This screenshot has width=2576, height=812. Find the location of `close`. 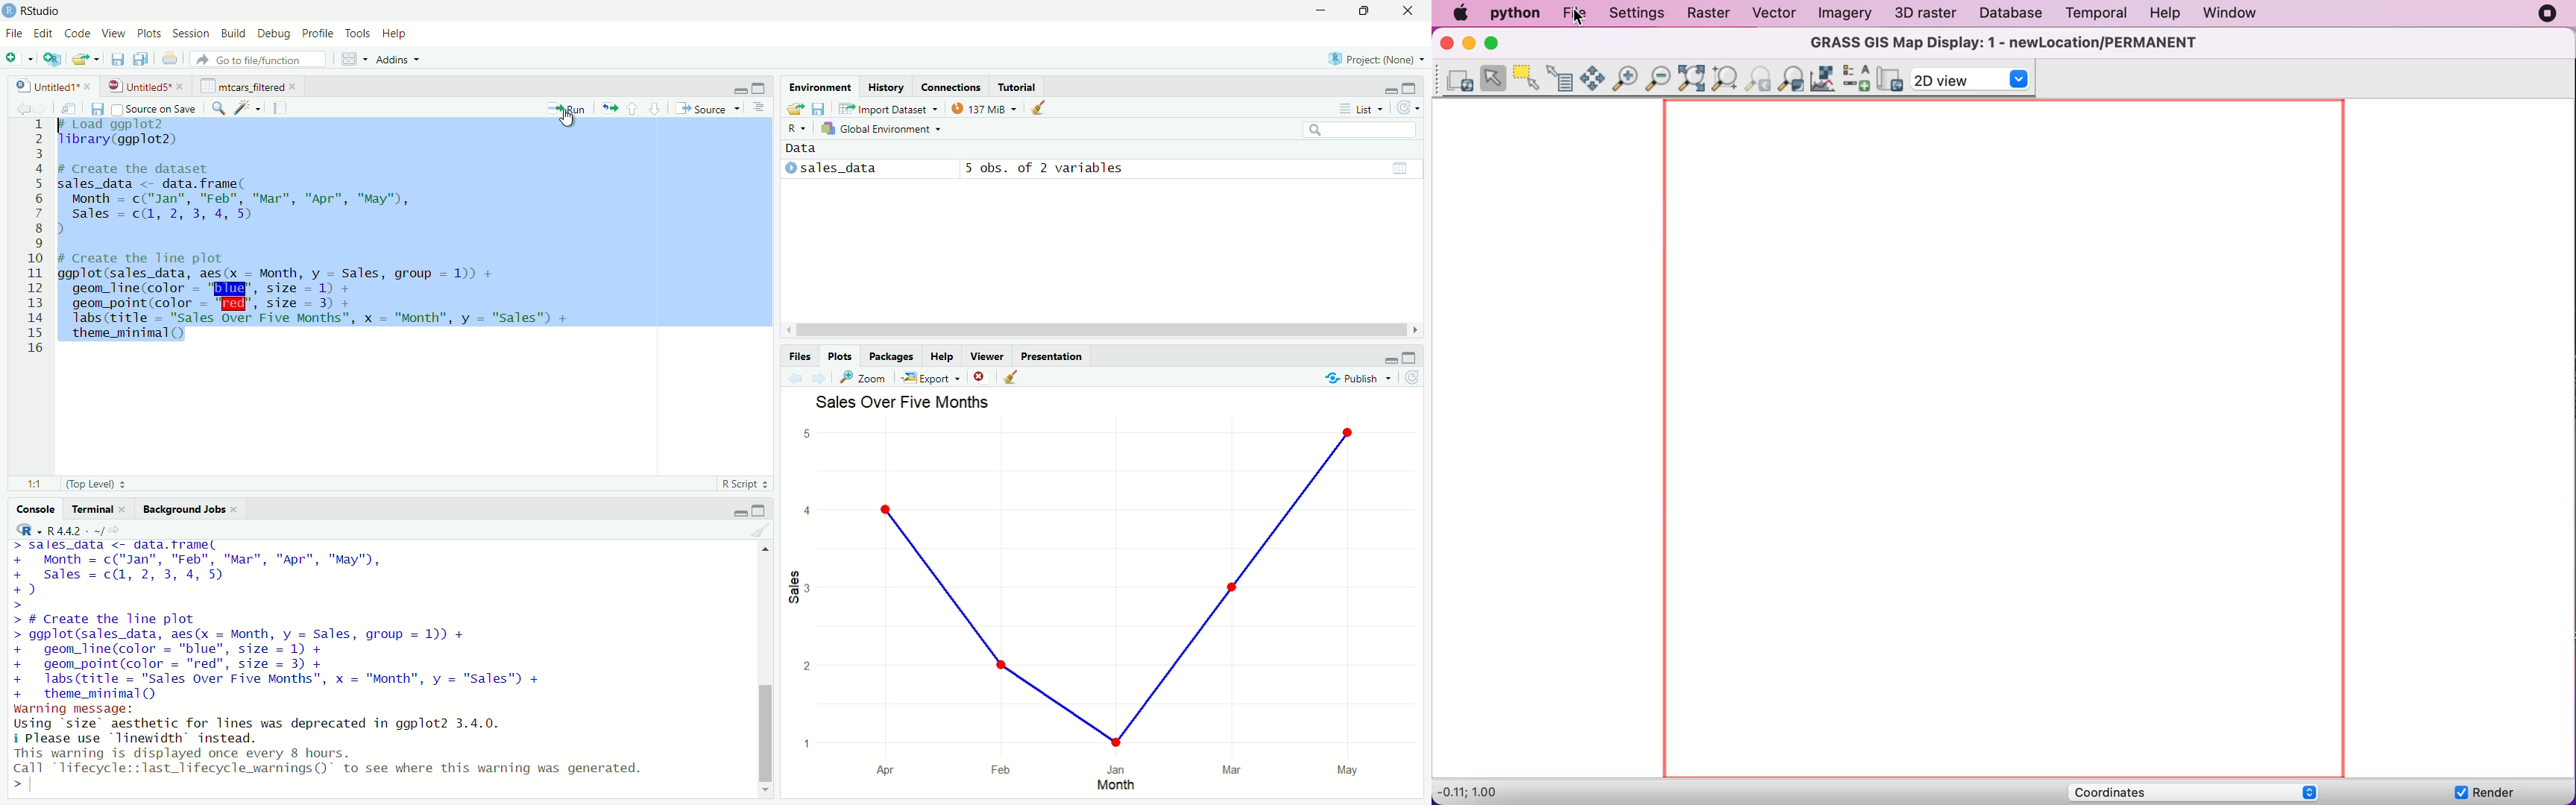

close is located at coordinates (88, 86).